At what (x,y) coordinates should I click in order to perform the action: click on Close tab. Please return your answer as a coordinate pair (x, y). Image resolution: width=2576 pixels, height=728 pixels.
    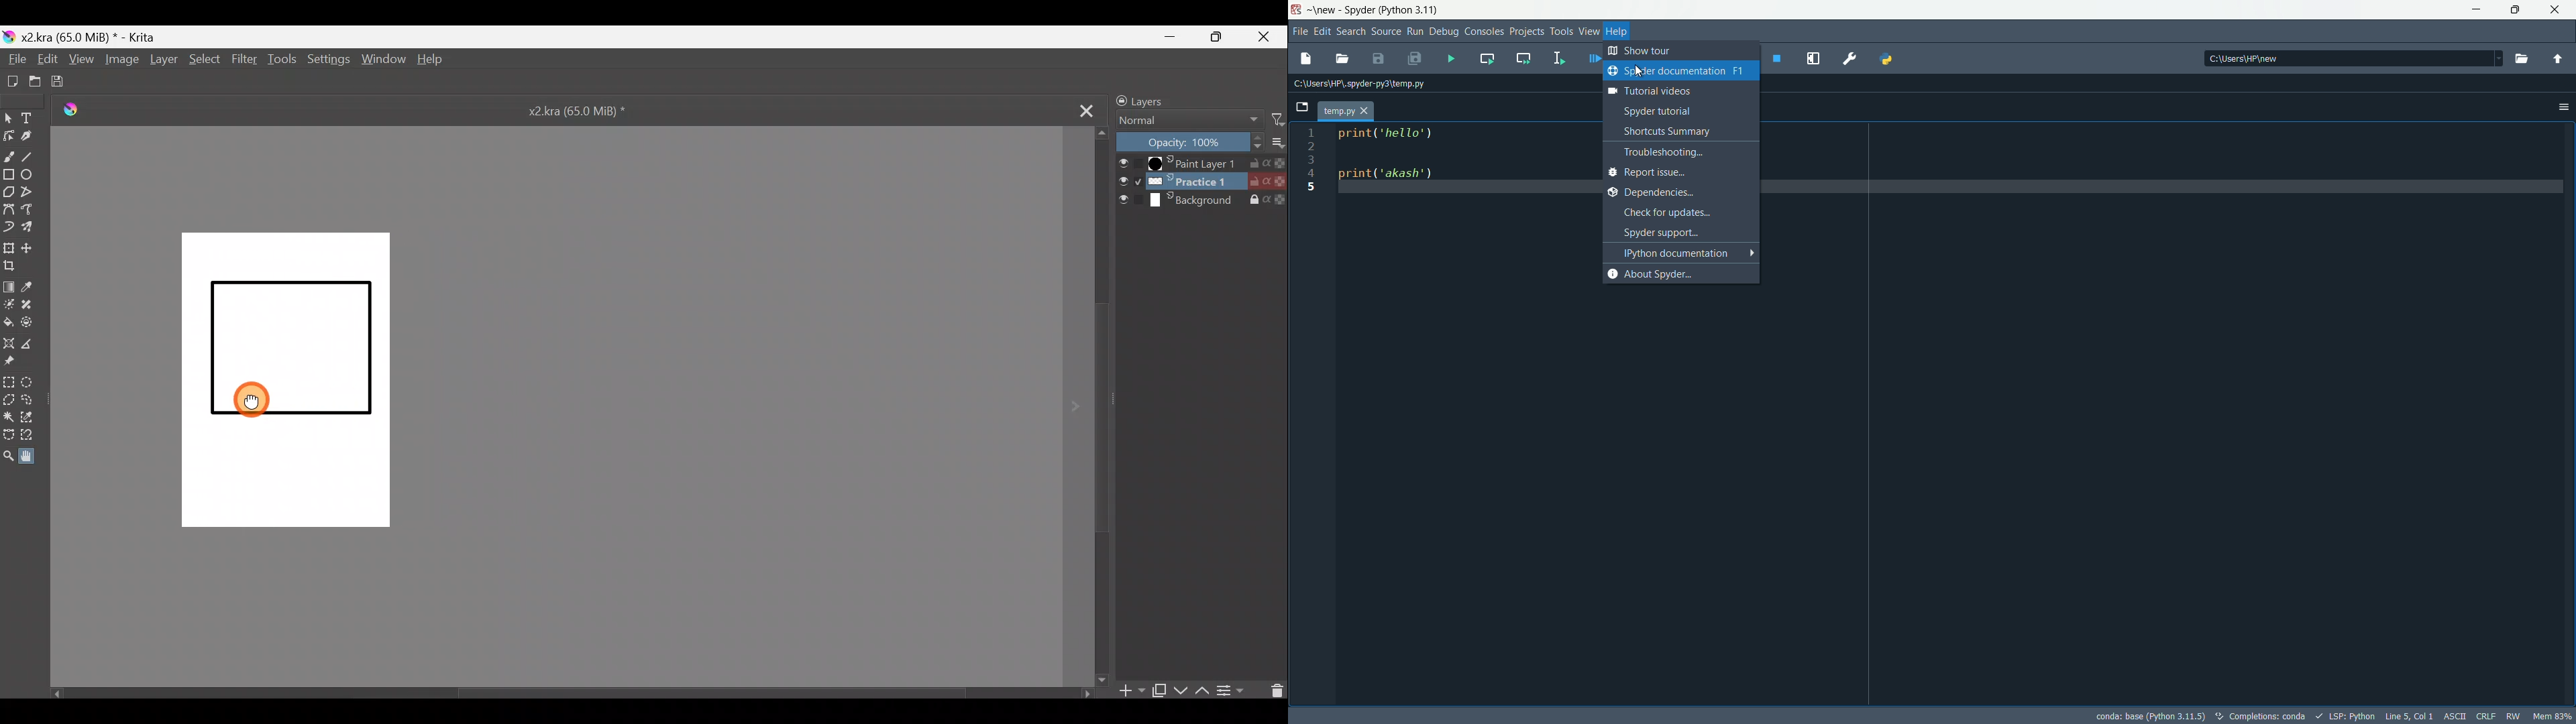
    Looking at the image, I should click on (1077, 108).